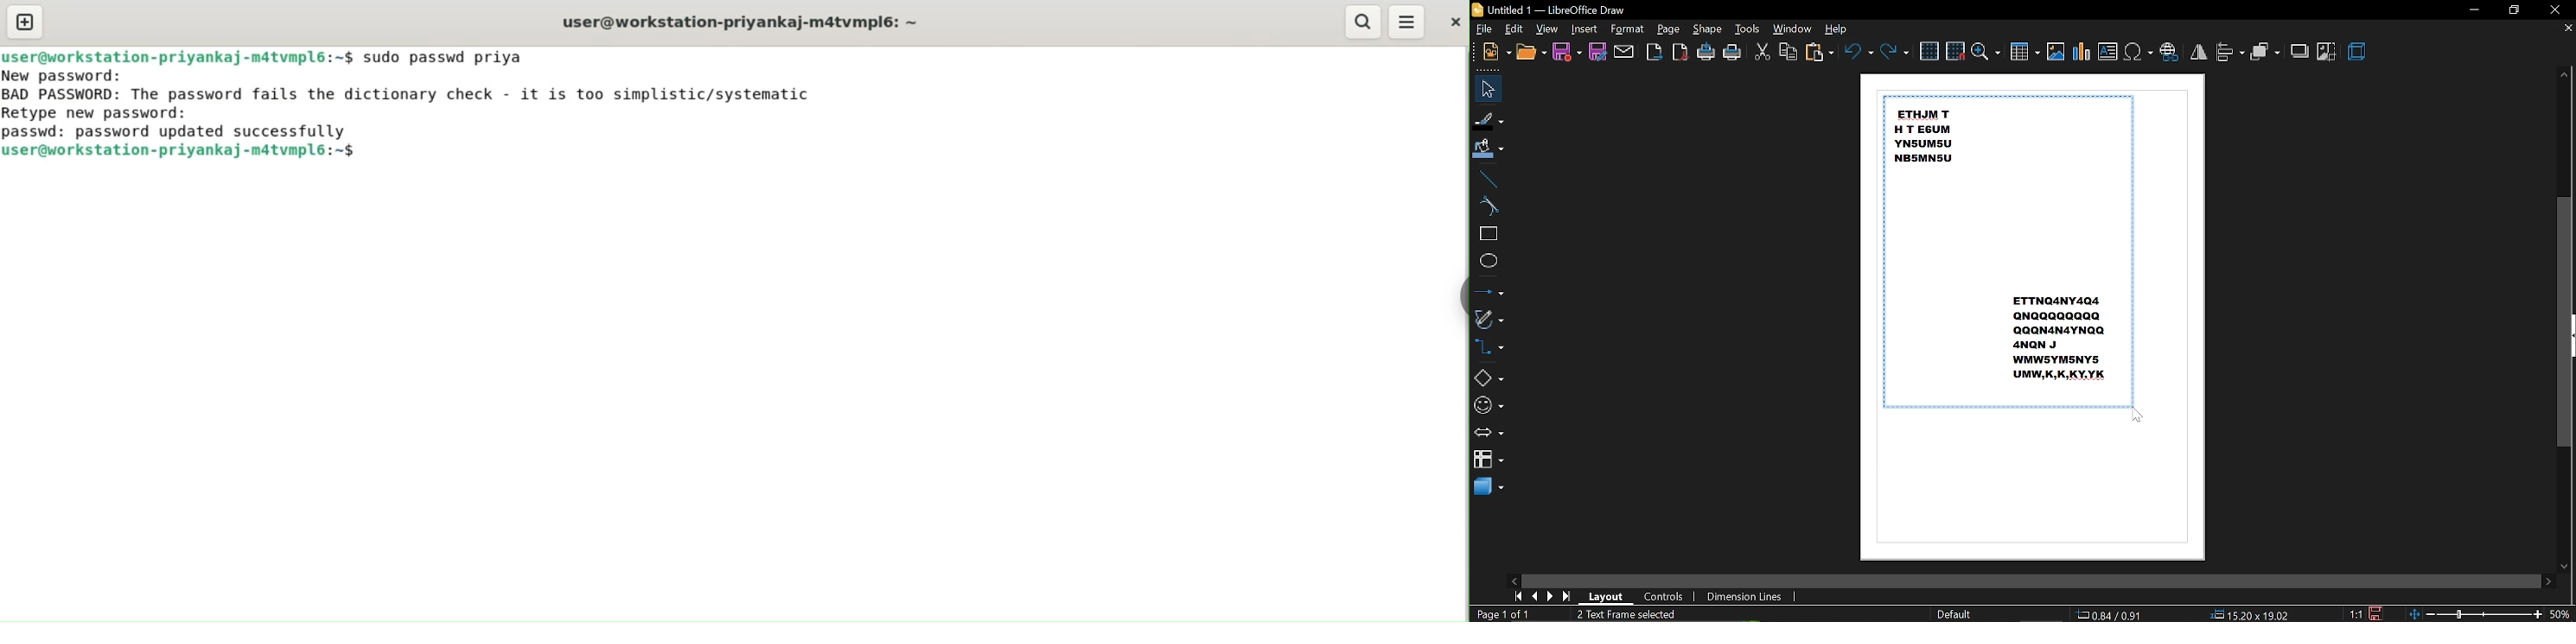 The image size is (2576, 644). Describe the element at coordinates (1457, 22) in the screenshot. I see `close` at that location.